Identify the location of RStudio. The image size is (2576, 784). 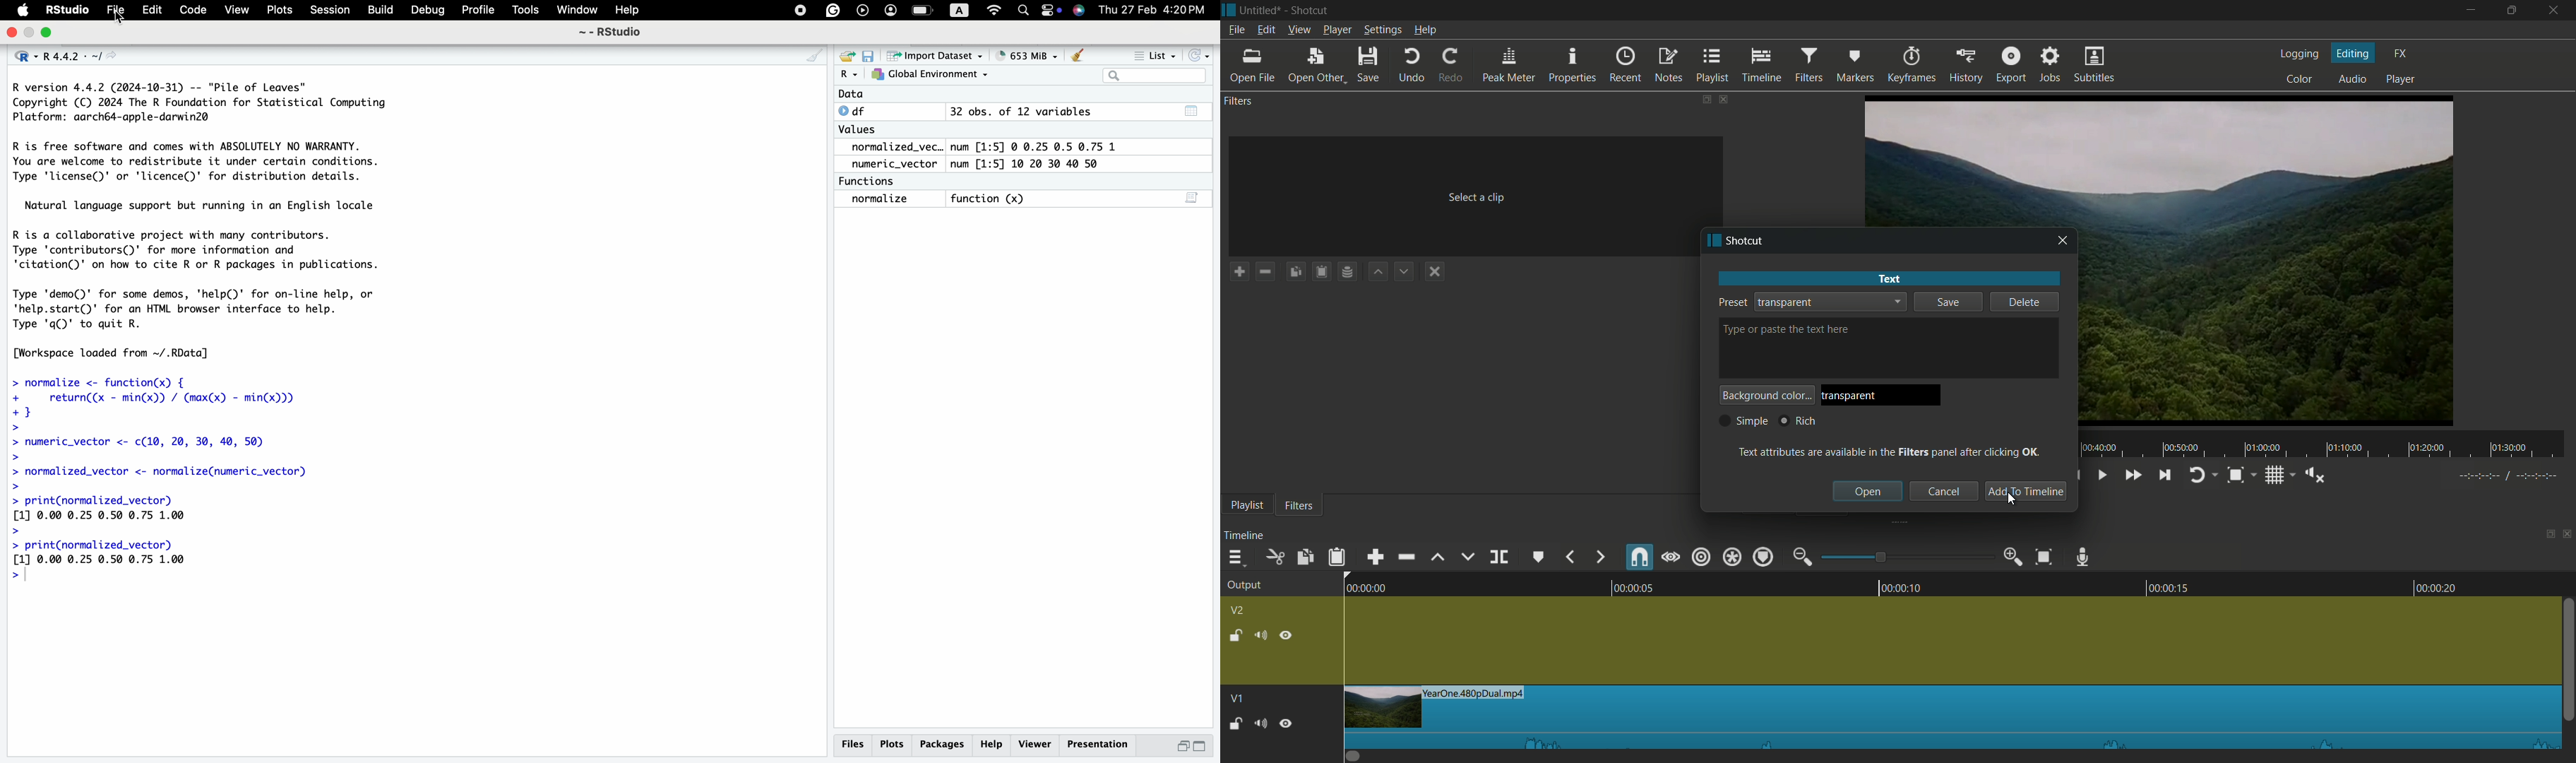
(69, 11).